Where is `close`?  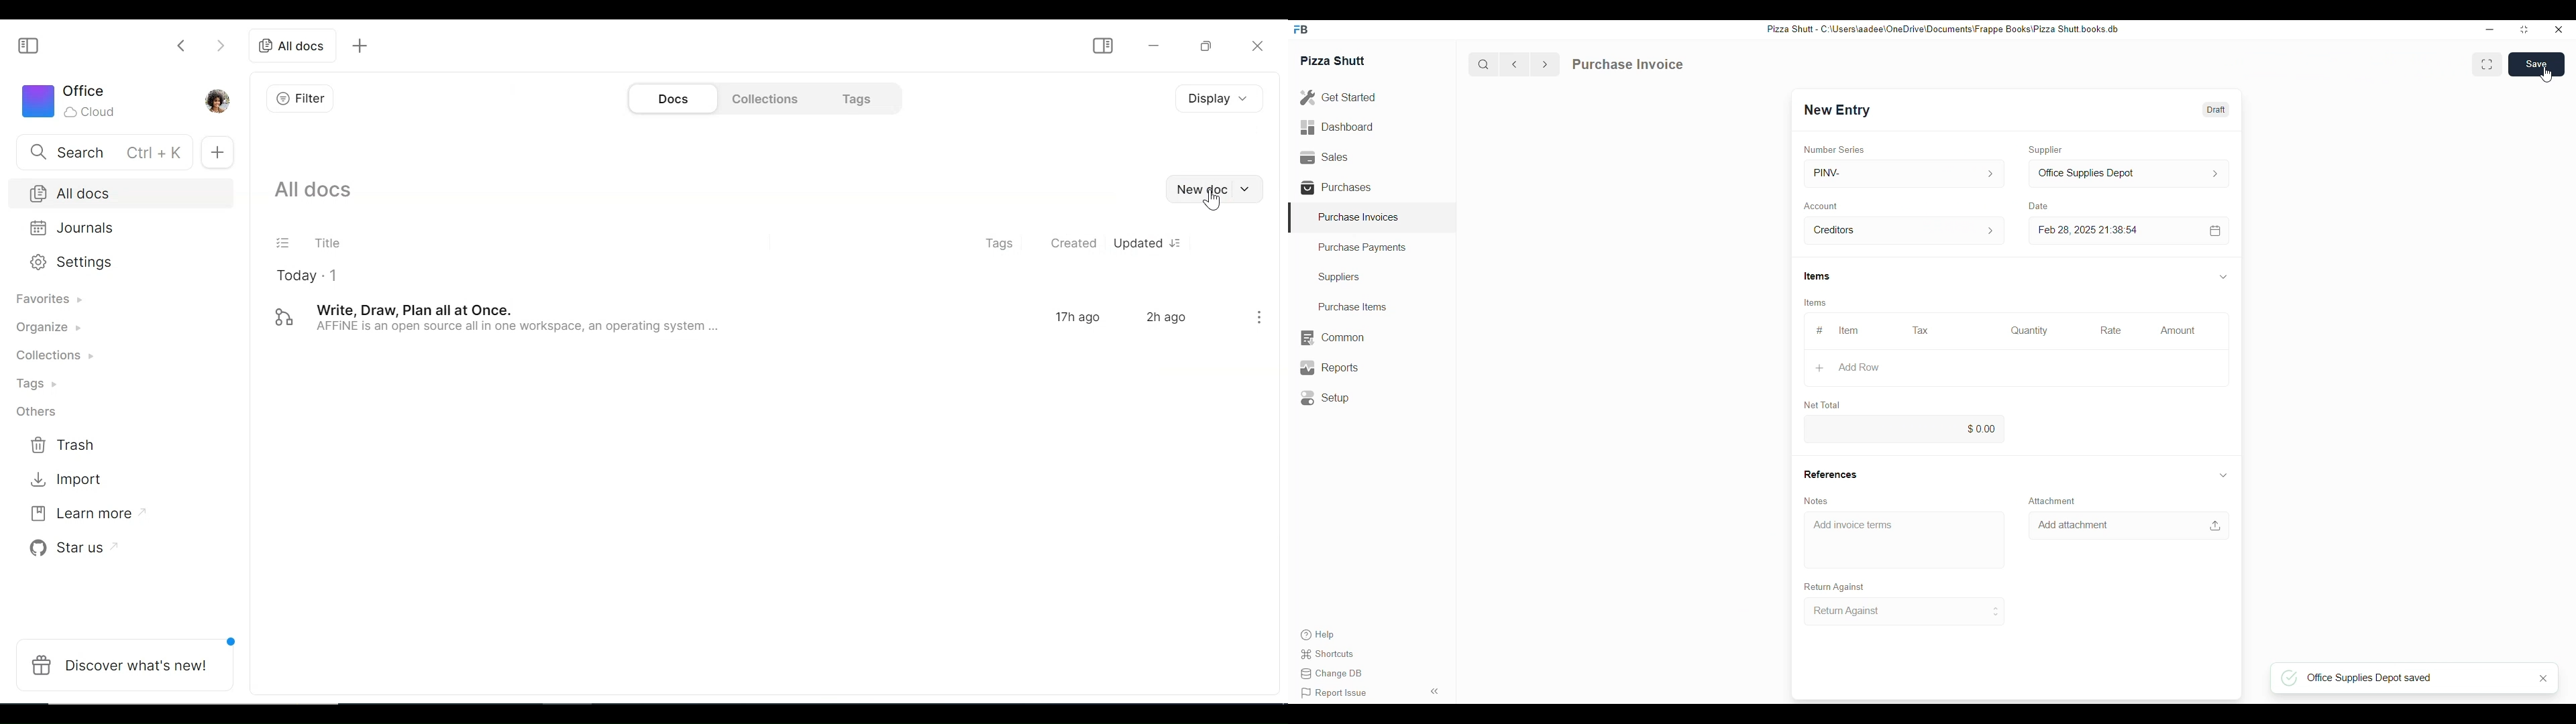 close is located at coordinates (2559, 30).